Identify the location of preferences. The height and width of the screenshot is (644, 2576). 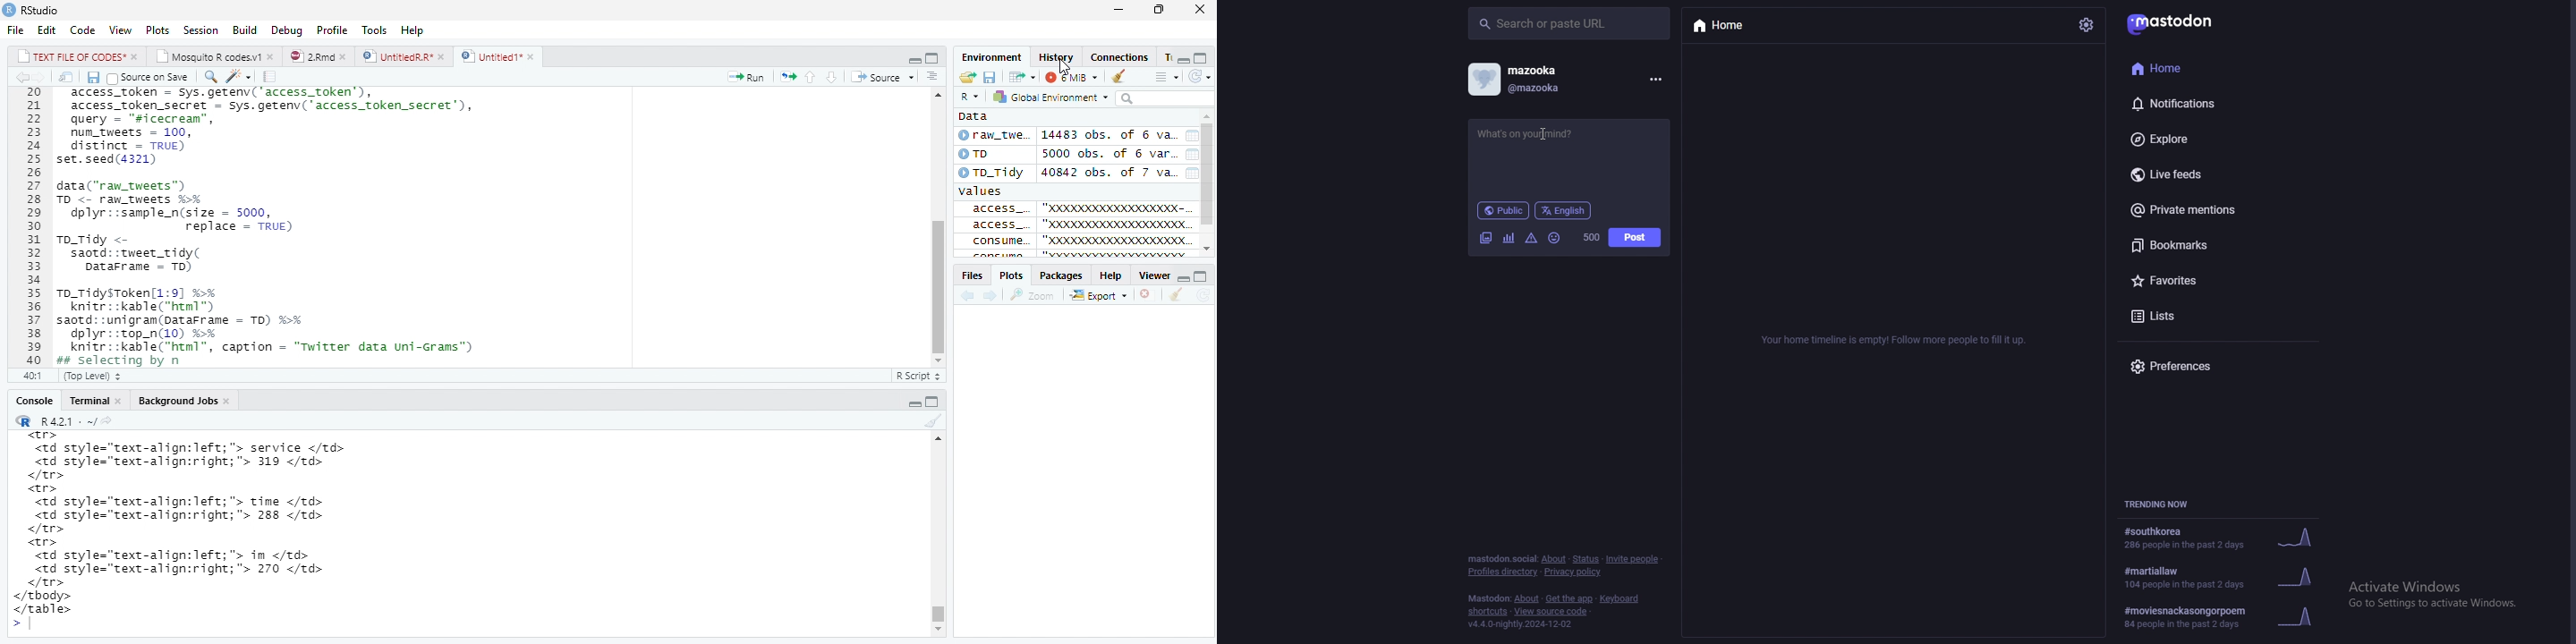
(2207, 366).